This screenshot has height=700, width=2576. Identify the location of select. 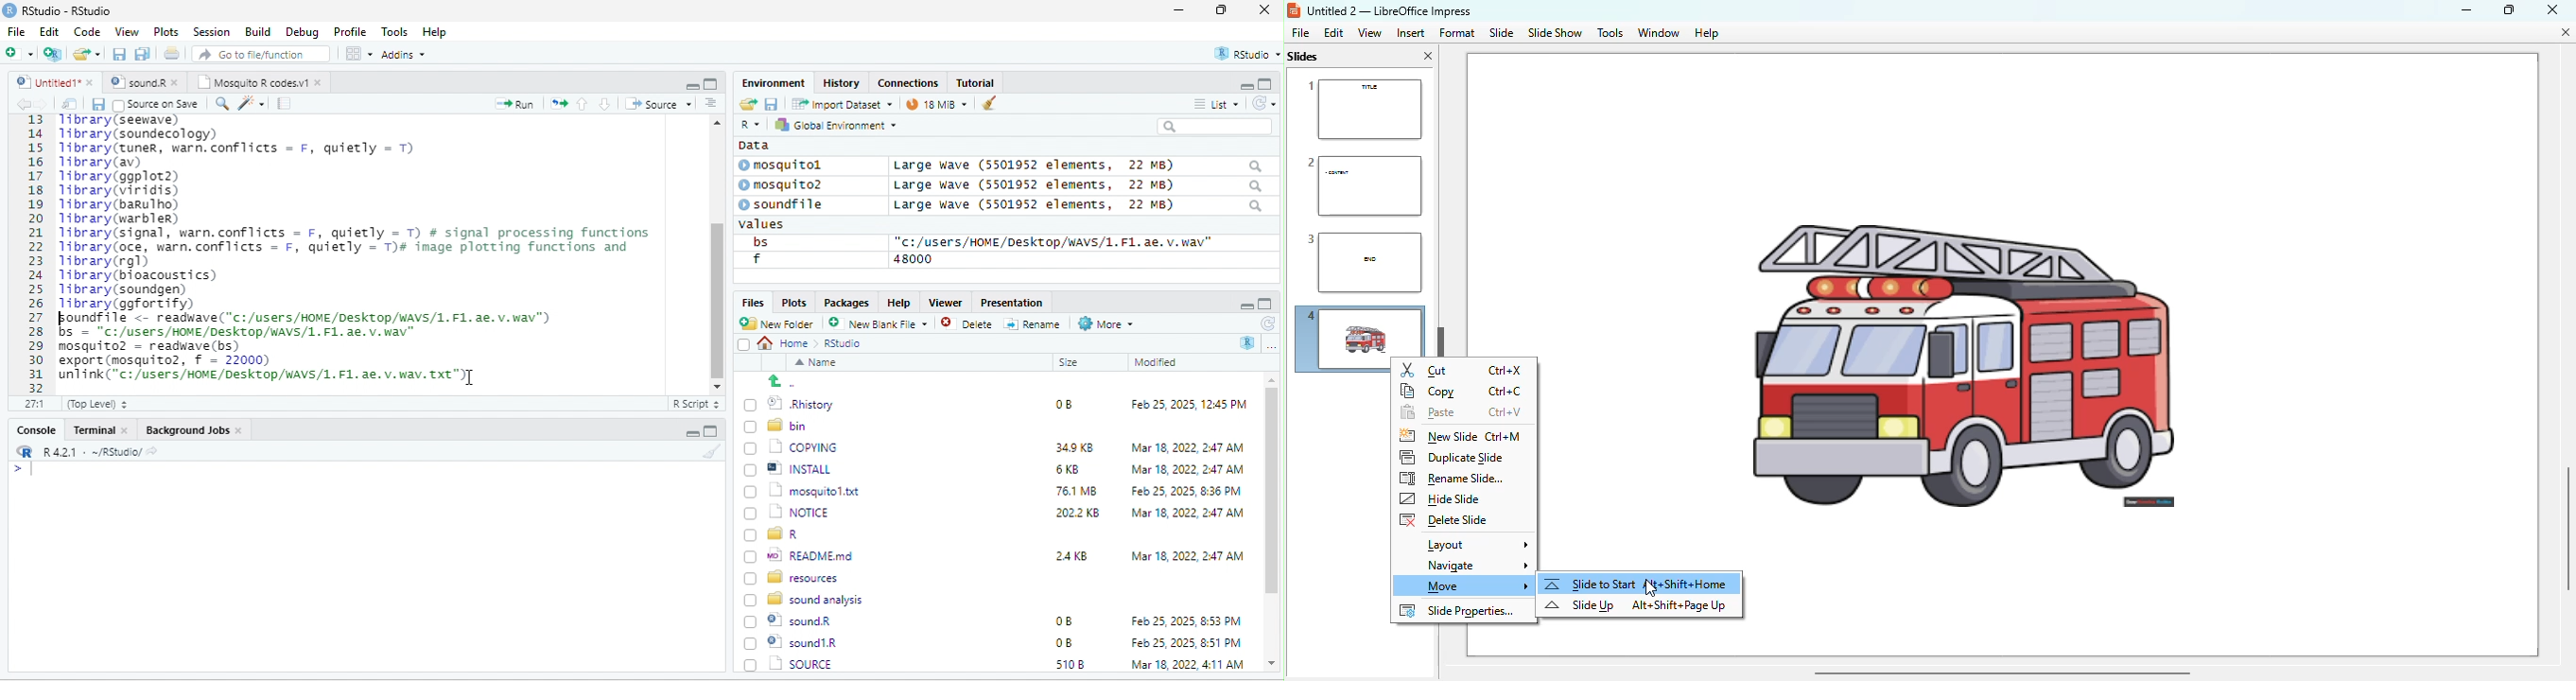
(746, 348).